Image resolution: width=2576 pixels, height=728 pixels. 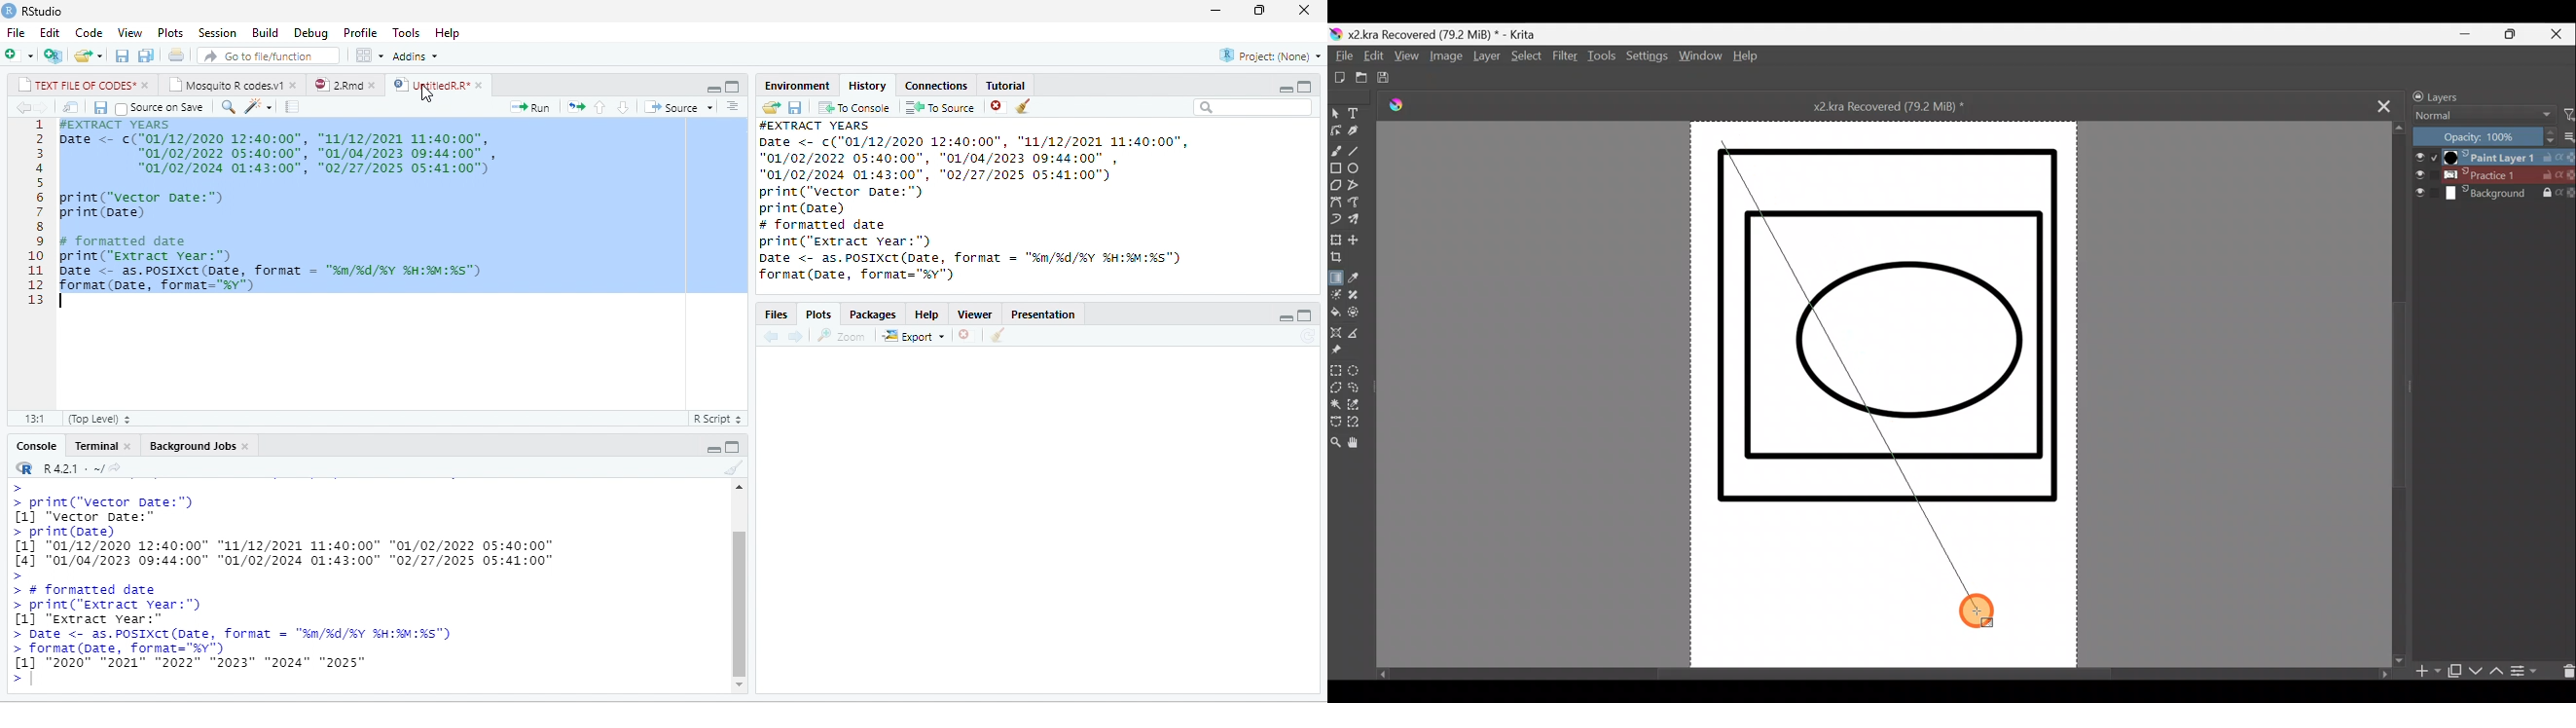 I want to click on new project, so click(x=54, y=56).